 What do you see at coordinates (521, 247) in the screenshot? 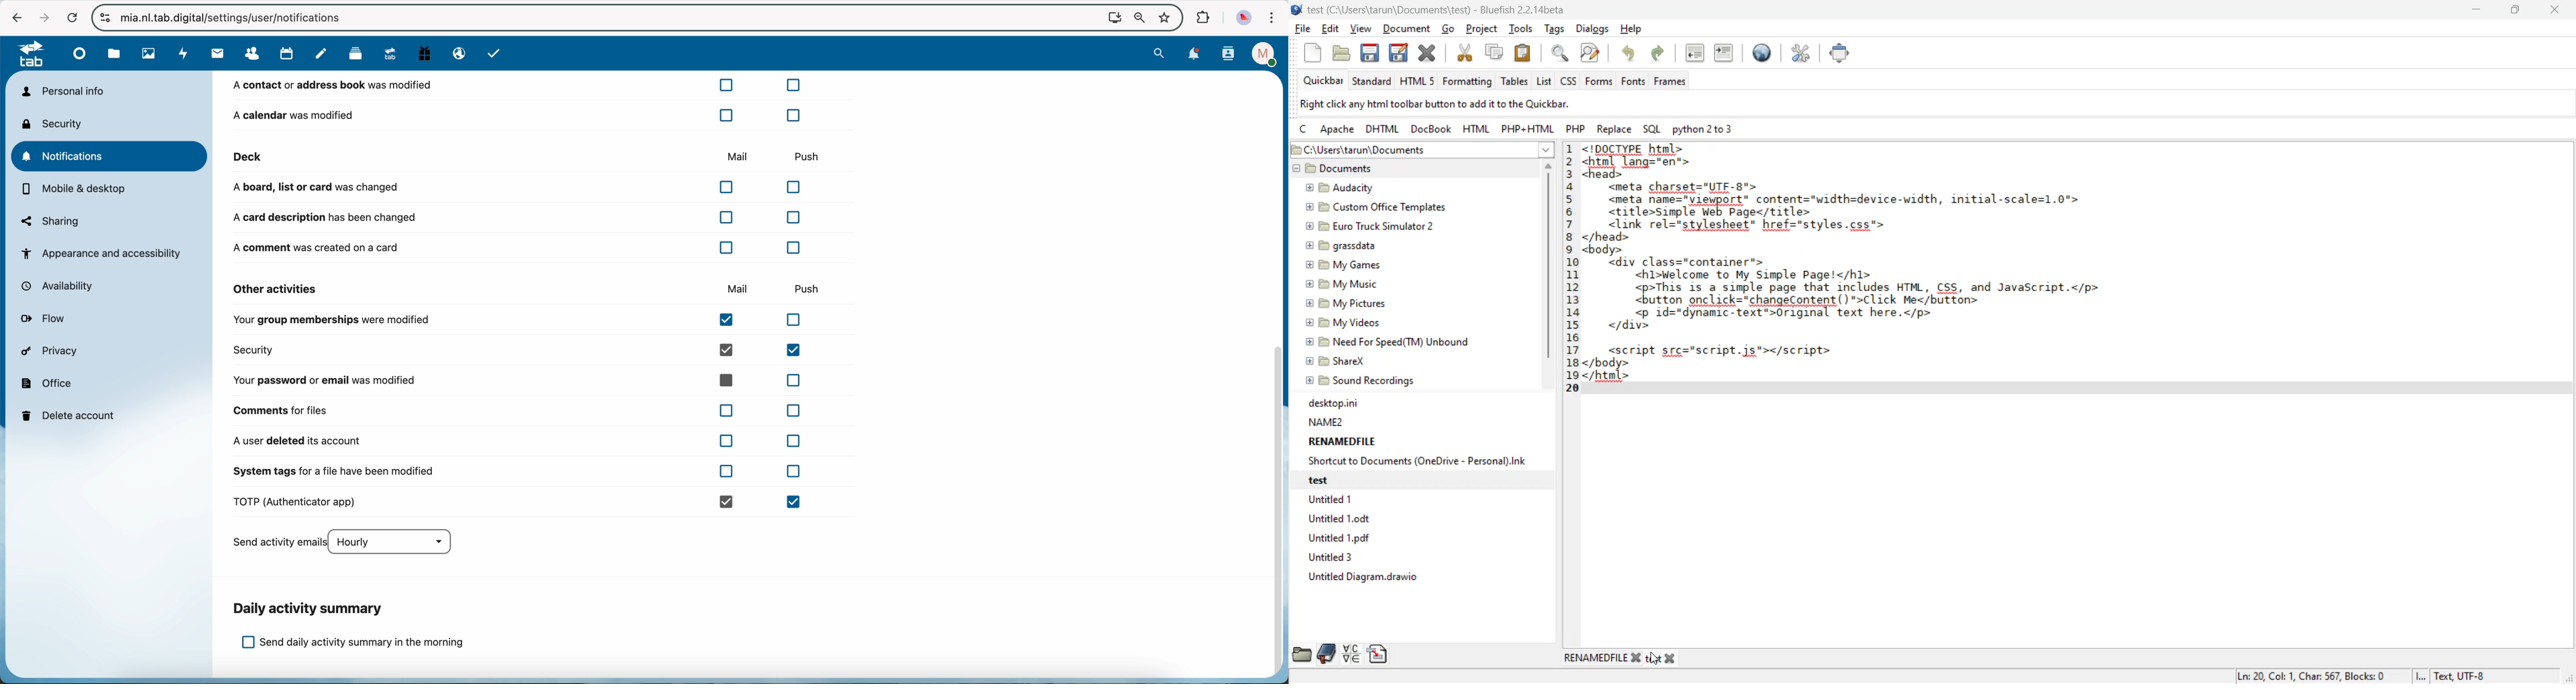
I see `a comment was created on a card` at bounding box center [521, 247].